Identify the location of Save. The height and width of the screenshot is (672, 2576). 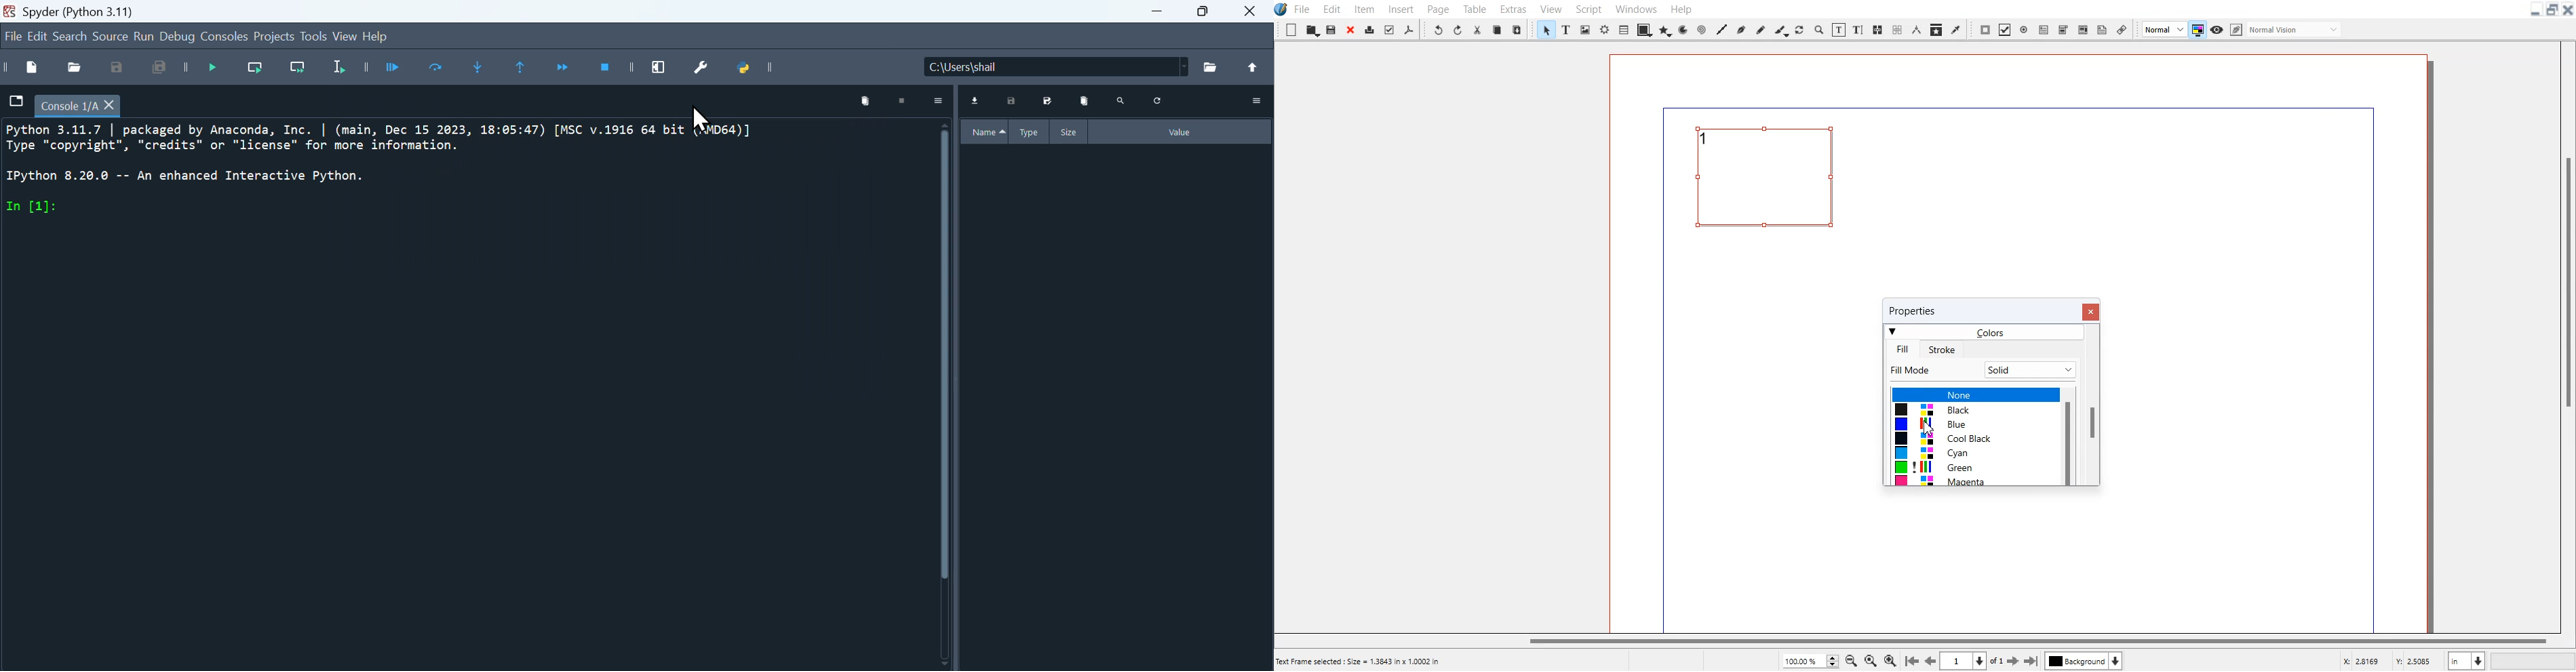
(1015, 99).